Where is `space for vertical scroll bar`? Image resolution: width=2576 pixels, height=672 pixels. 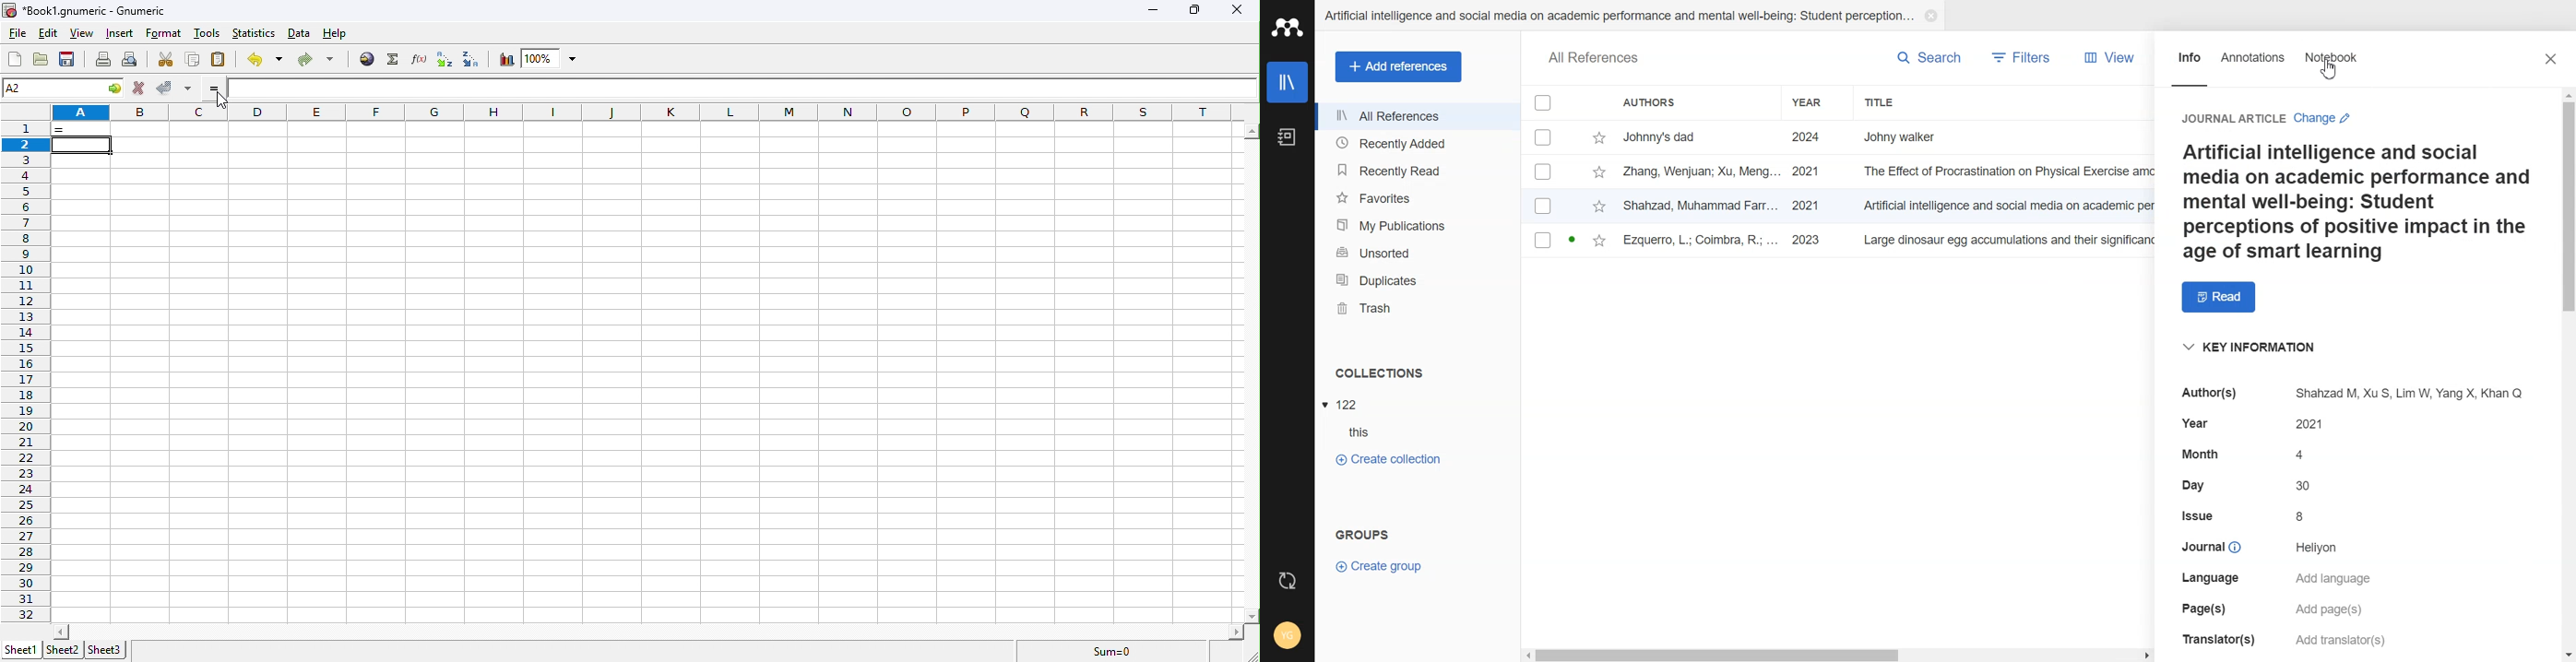 space for vertical scroll bar is located at coordinates (1252, 372).